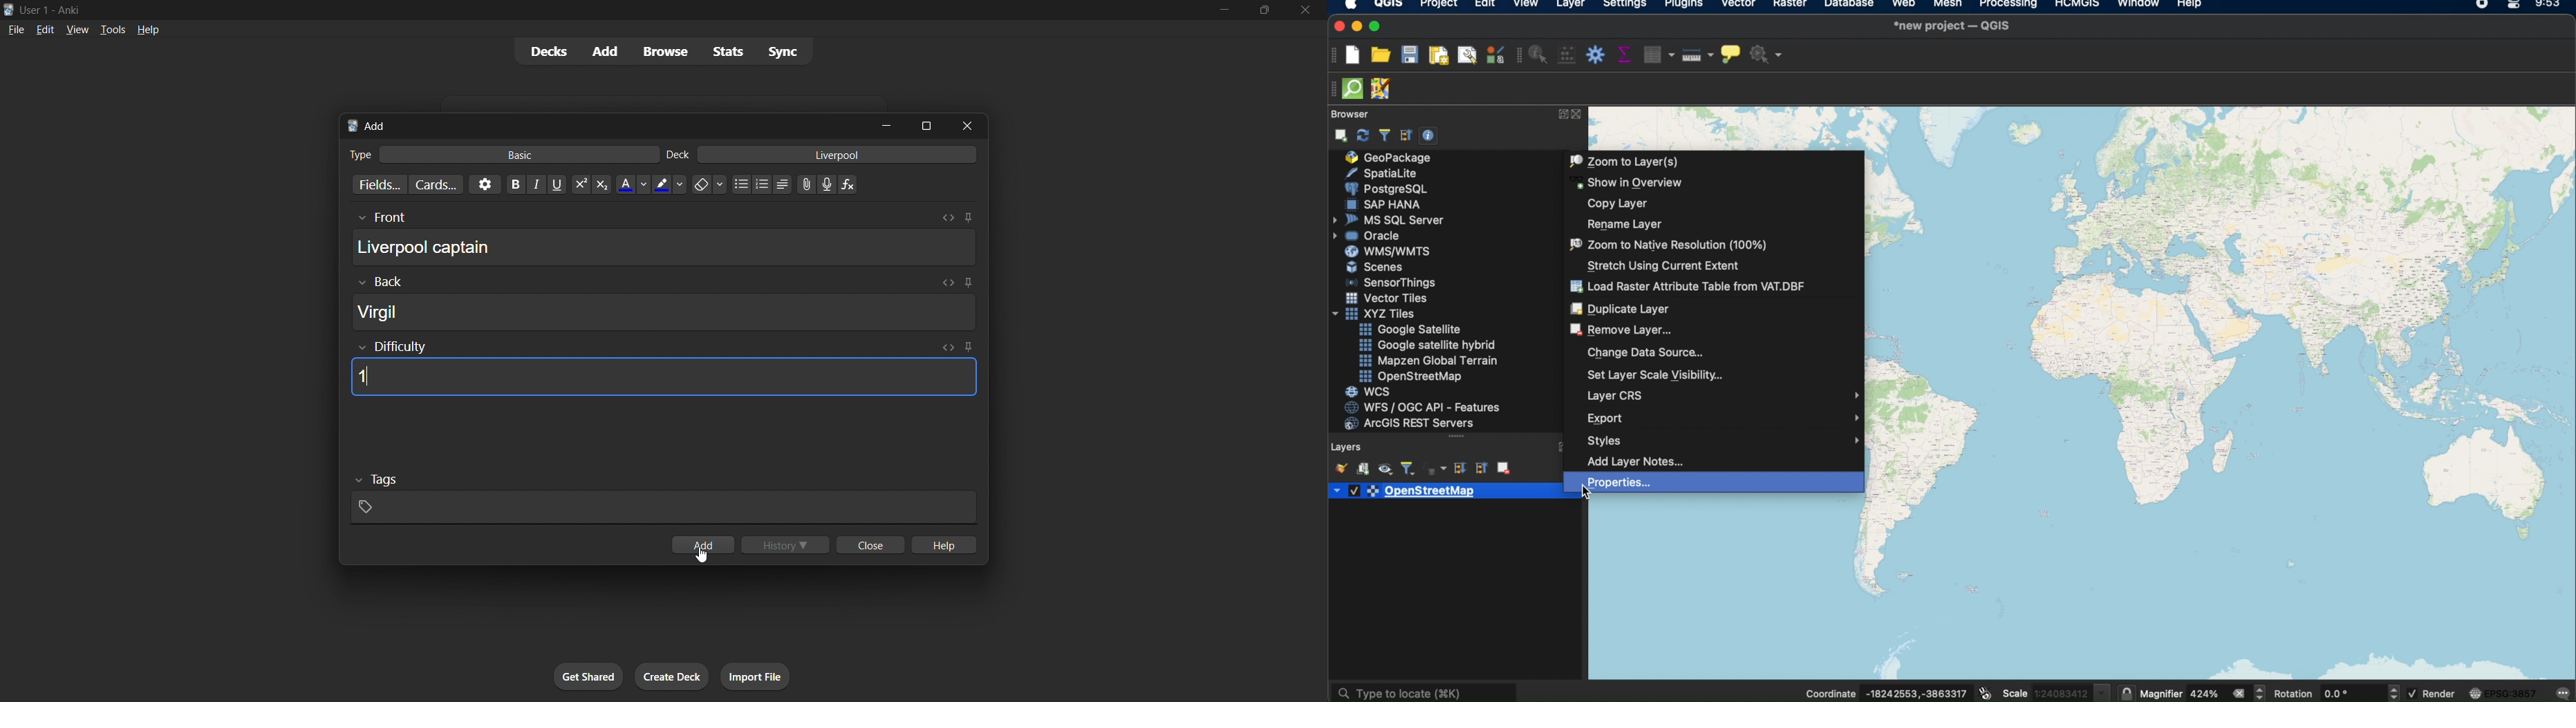  I want to click on google satellite, so click(1415, 329).